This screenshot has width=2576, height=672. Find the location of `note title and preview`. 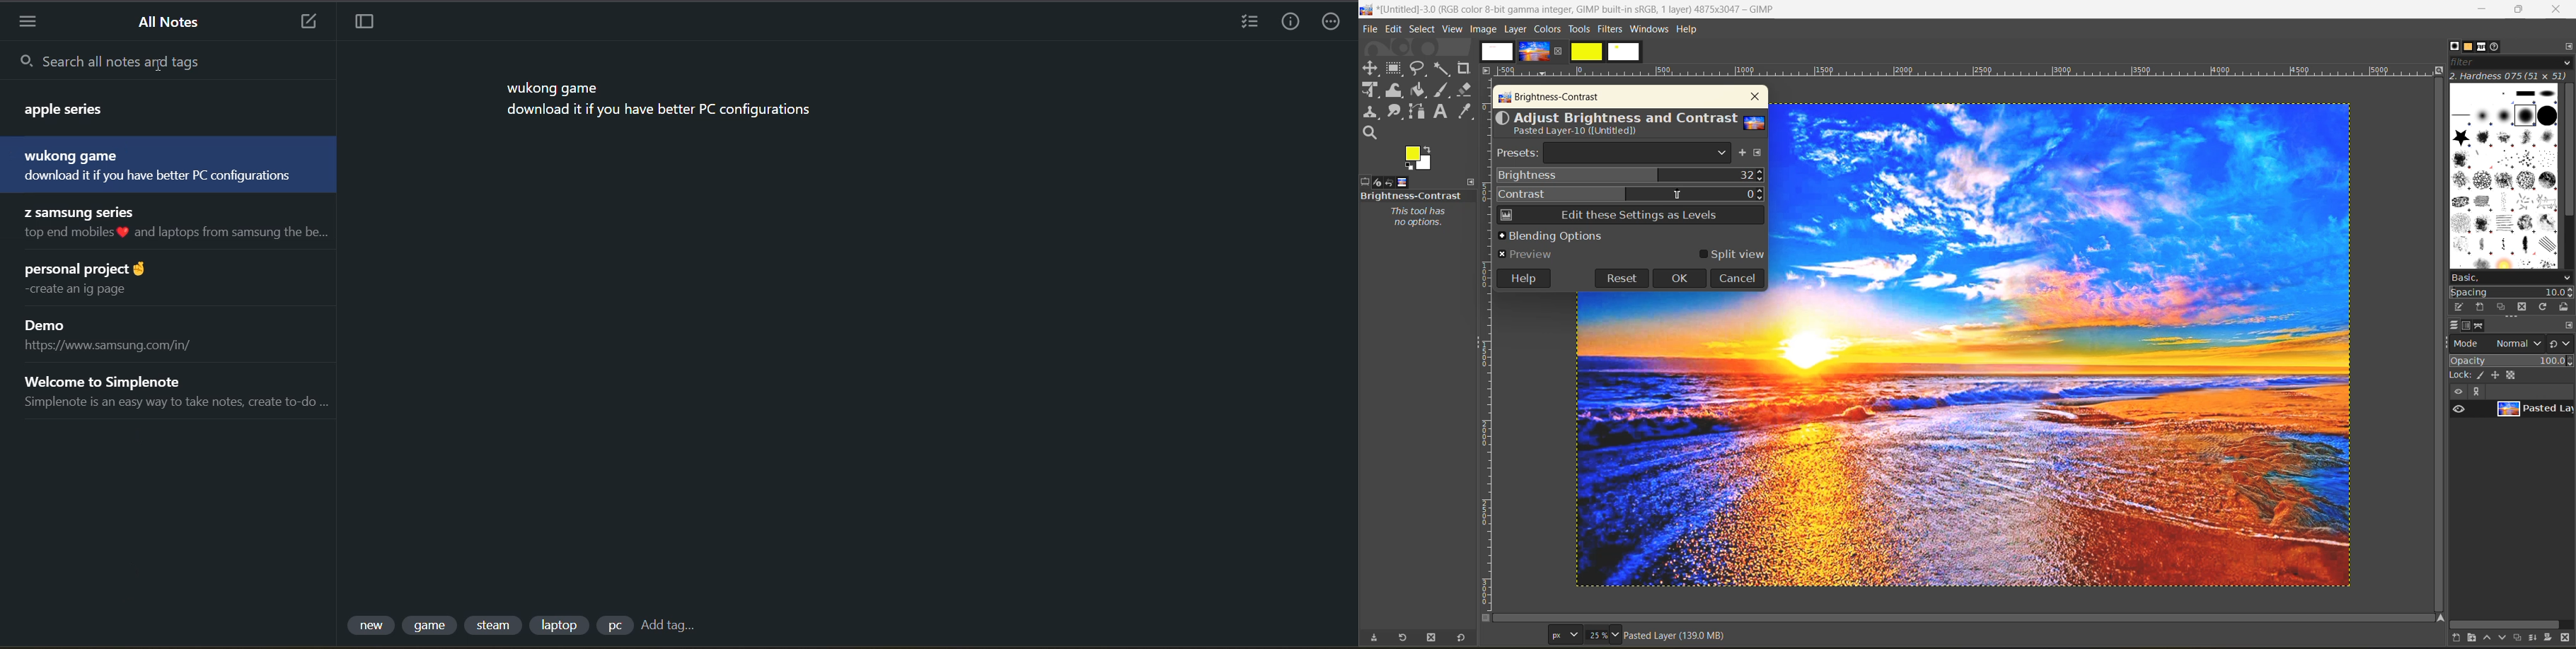

note title and preview is located at coordinates (166, 165).